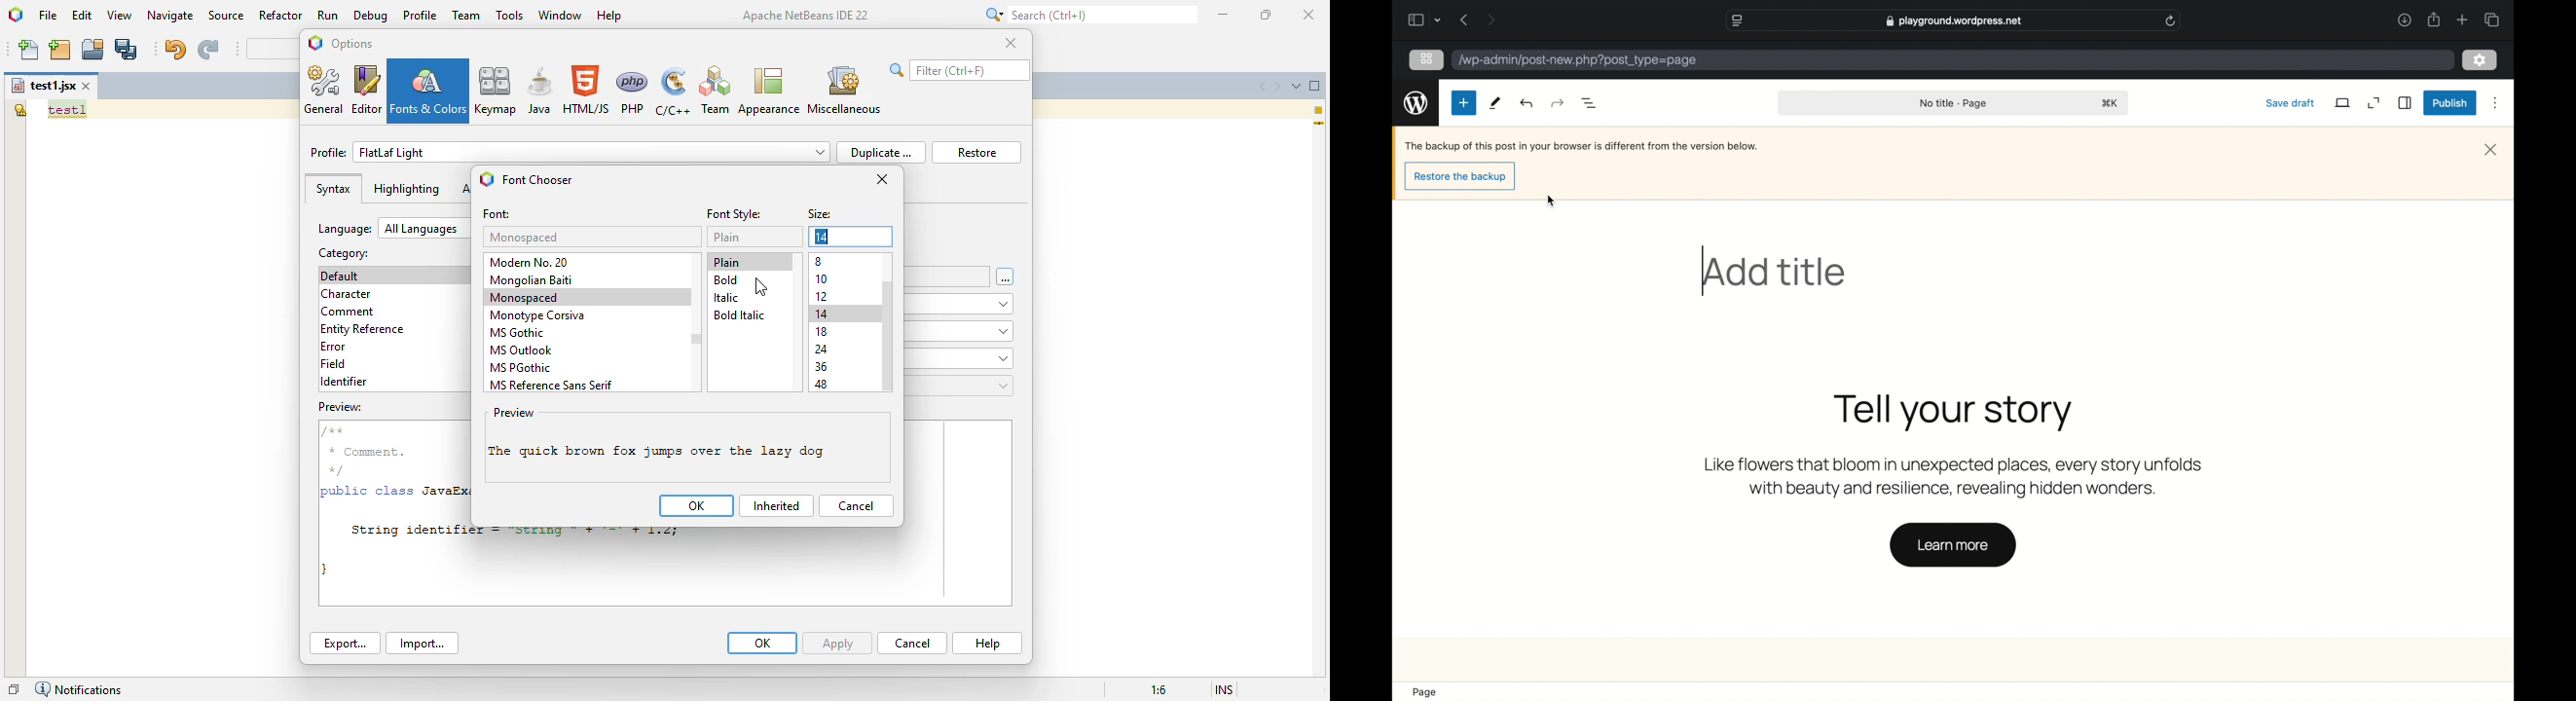 Image resolution: width=2576 pixels, height=728 pixels. I want to click on save draft, so click(2290, 103).